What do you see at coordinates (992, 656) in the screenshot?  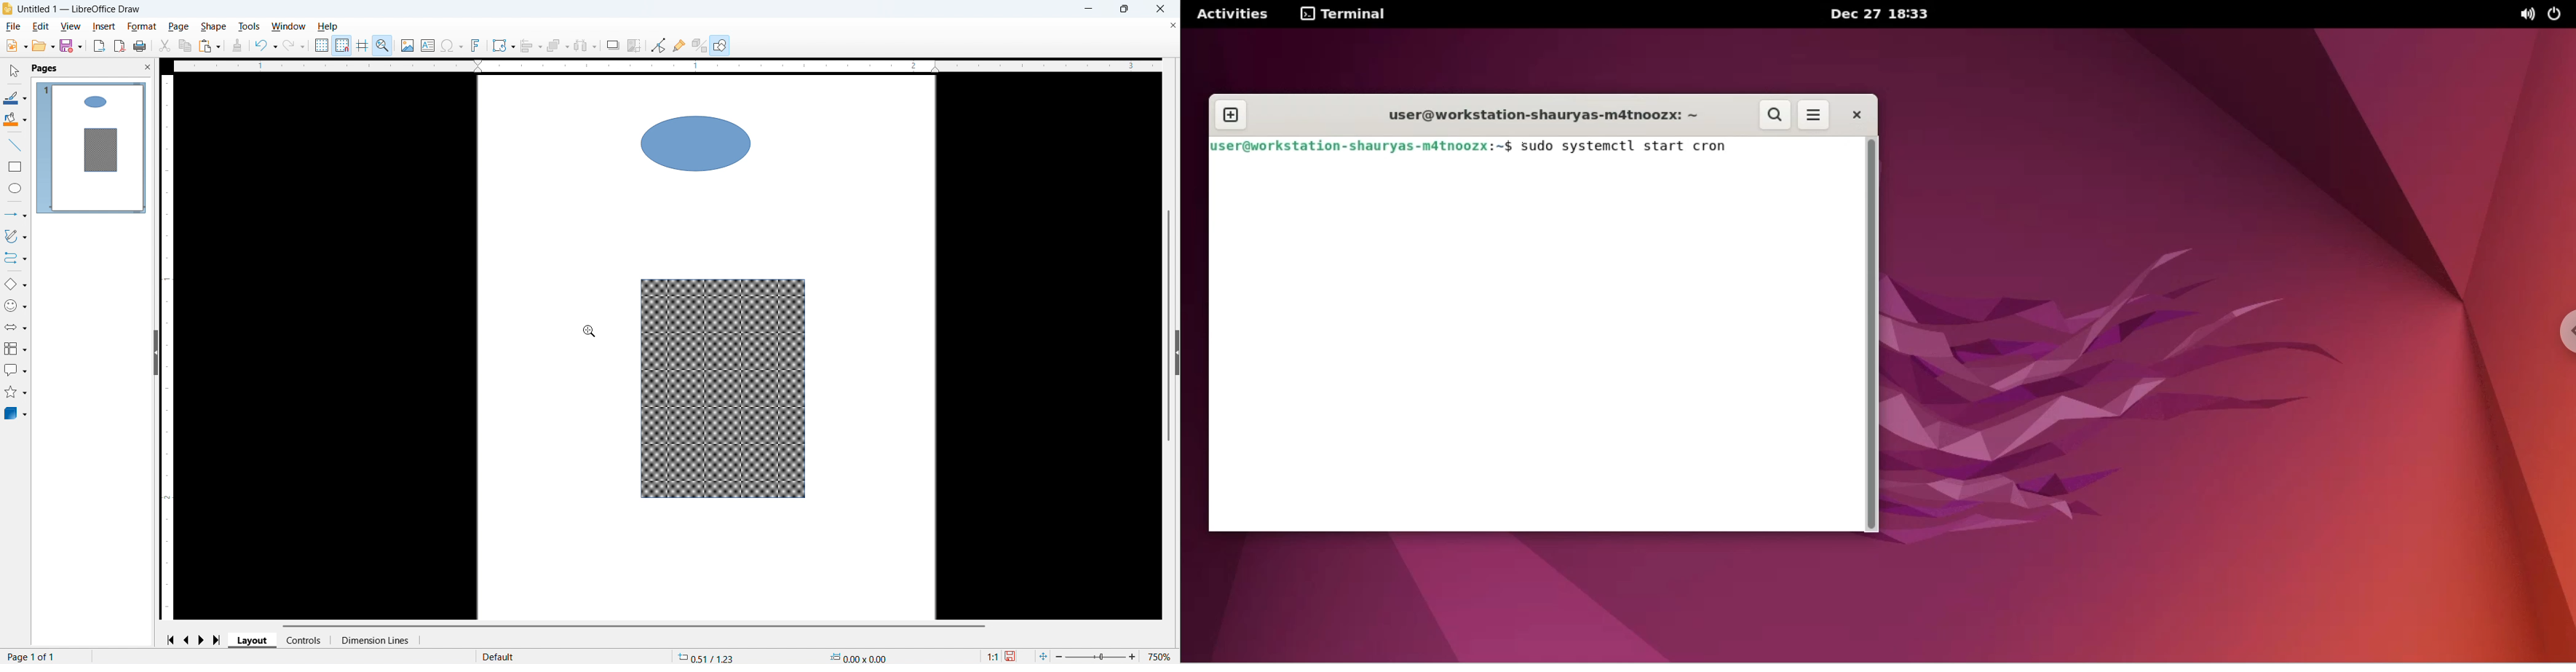 I see `Scaling factor ` at bounding box center [992, 656].